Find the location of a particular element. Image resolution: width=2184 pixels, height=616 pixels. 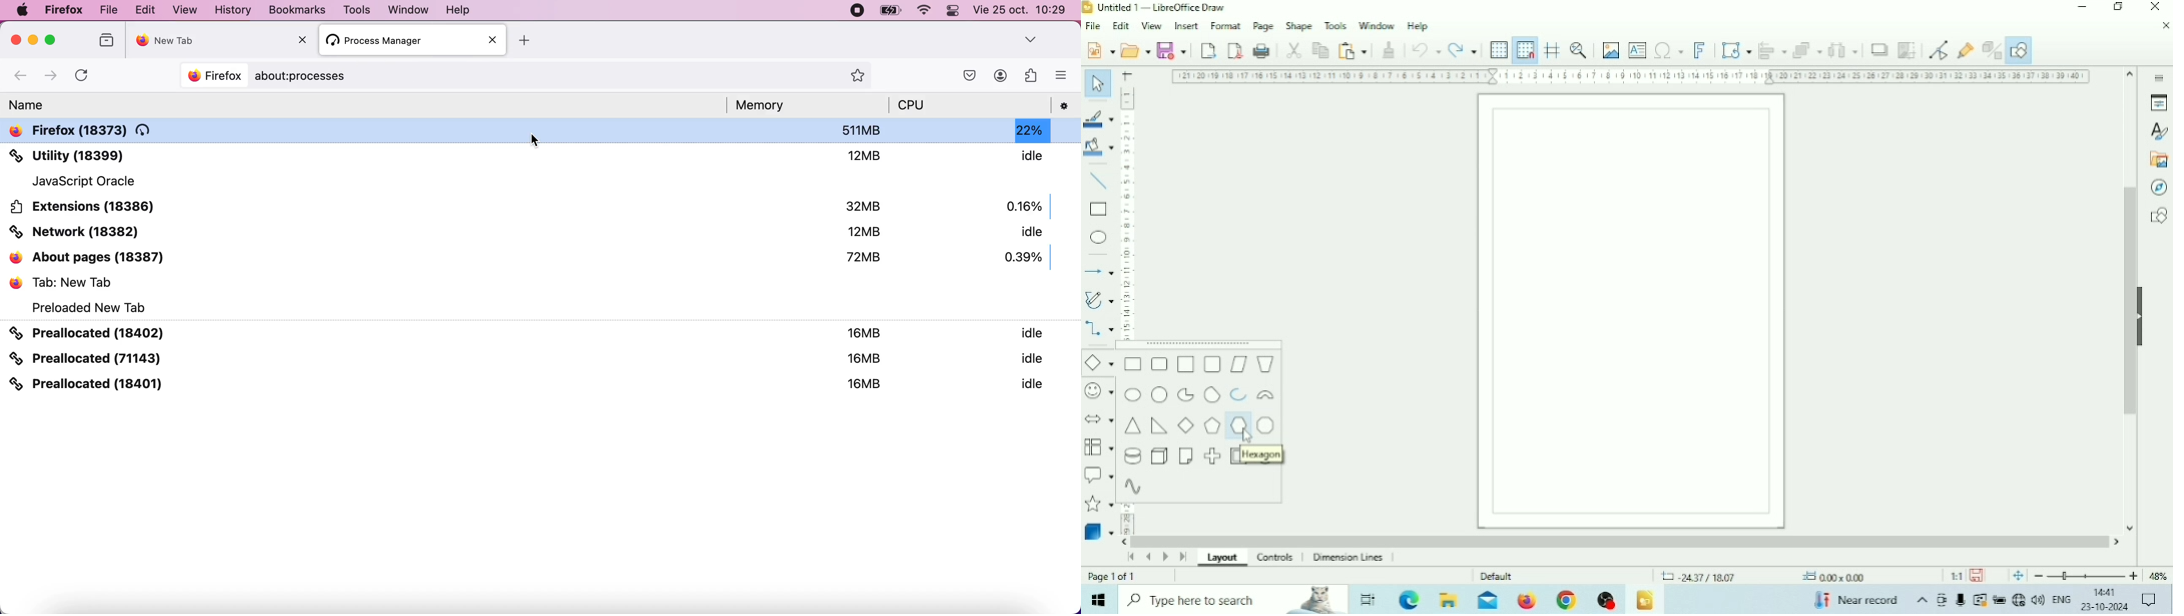

Transformations is located at coordinates (1735, 49).